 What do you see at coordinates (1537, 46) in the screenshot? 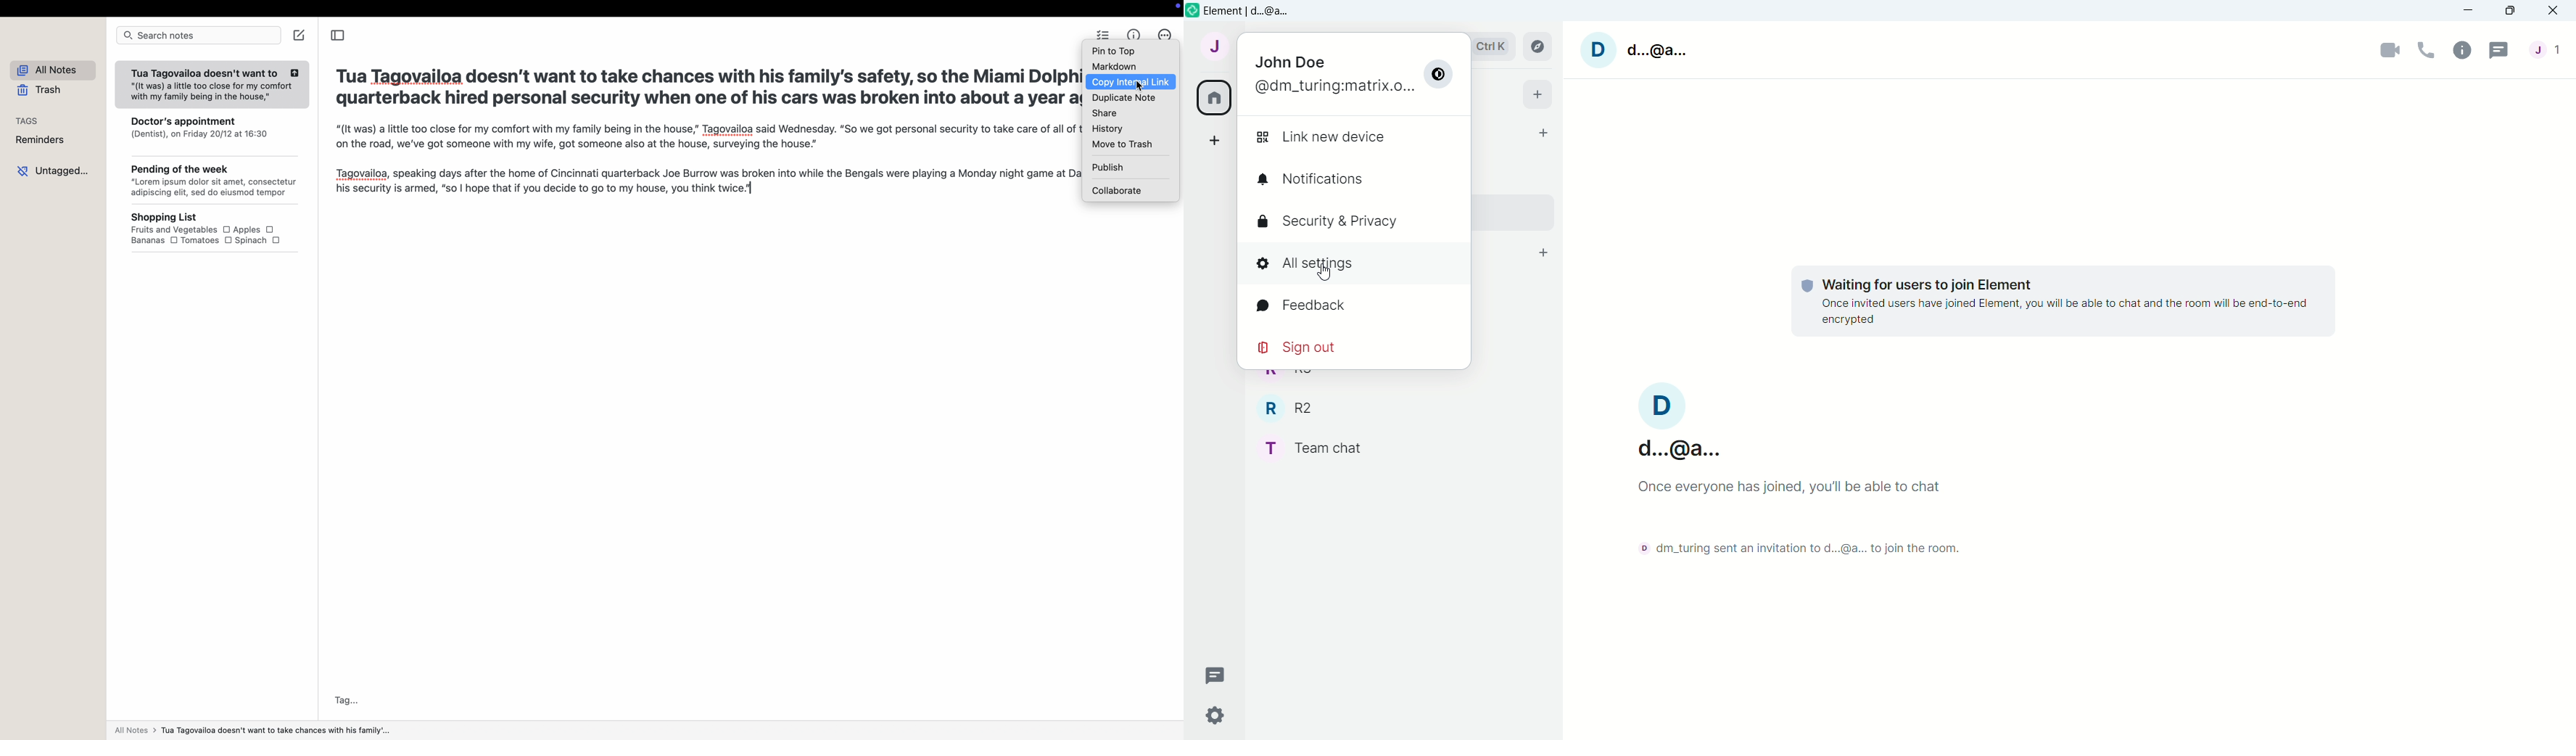
I see `Explore rooms` at bounding box center [1537, 46].